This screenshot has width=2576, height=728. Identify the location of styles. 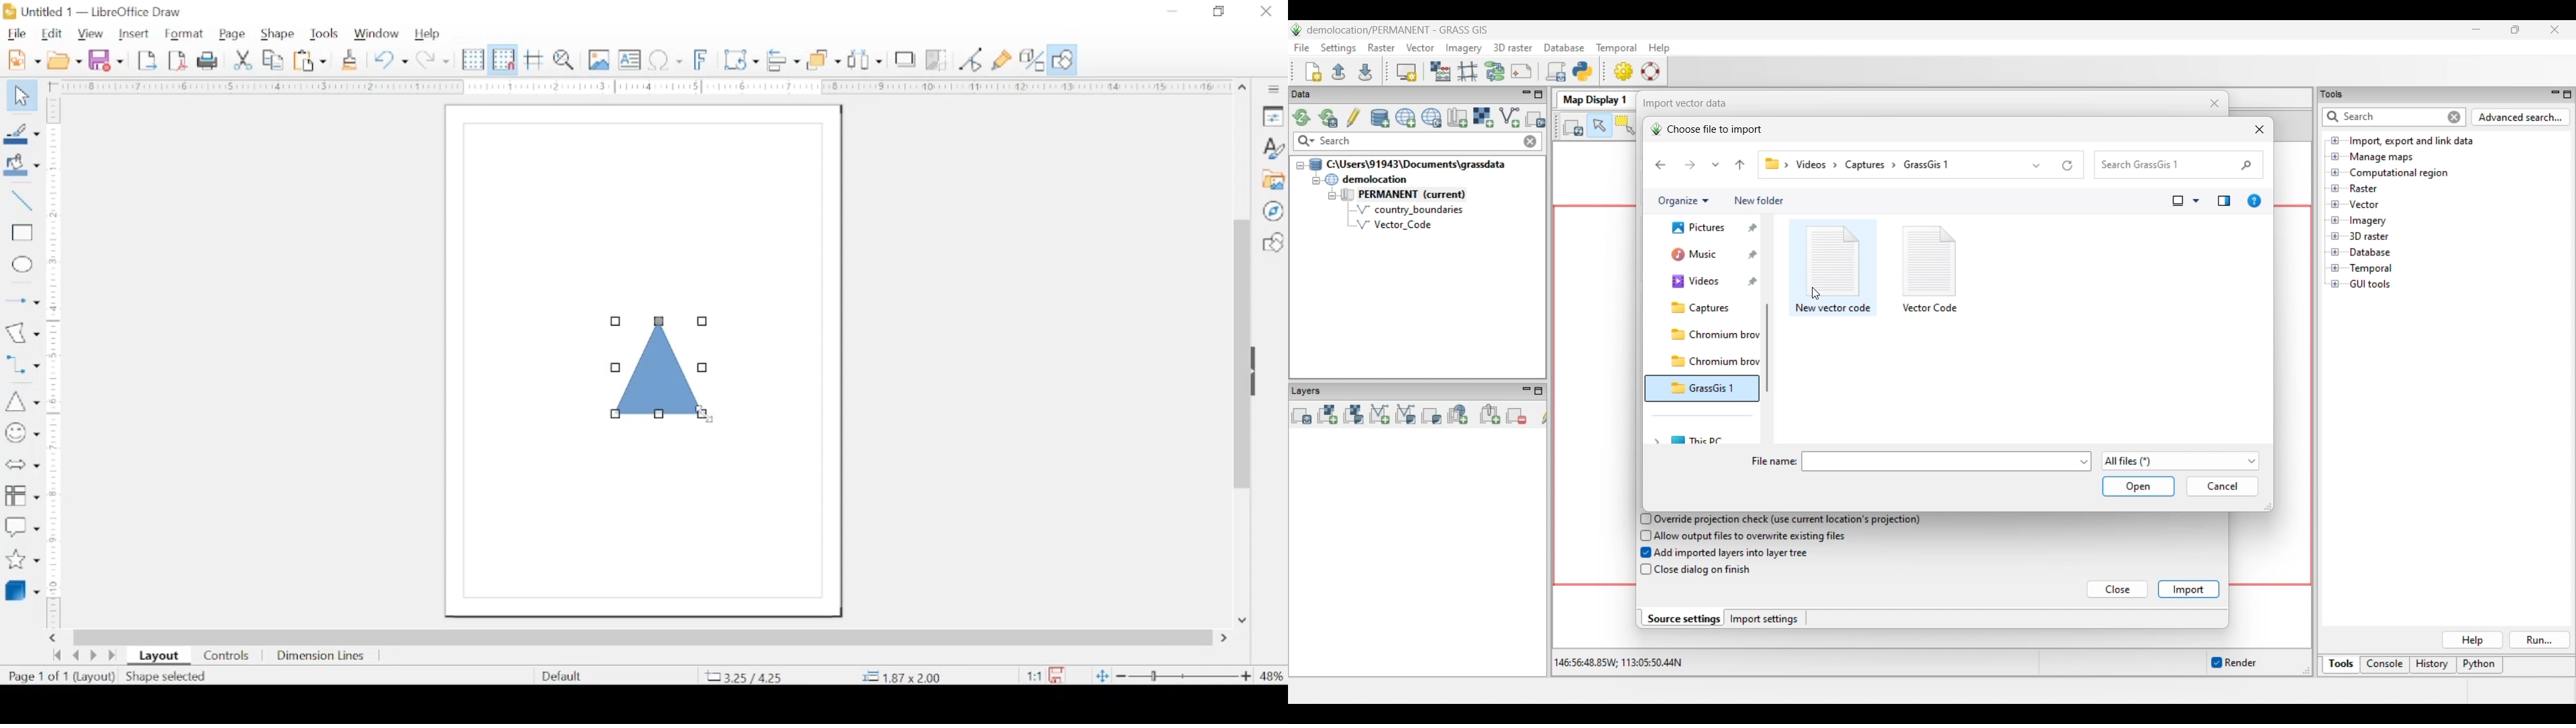
(1274, 147).